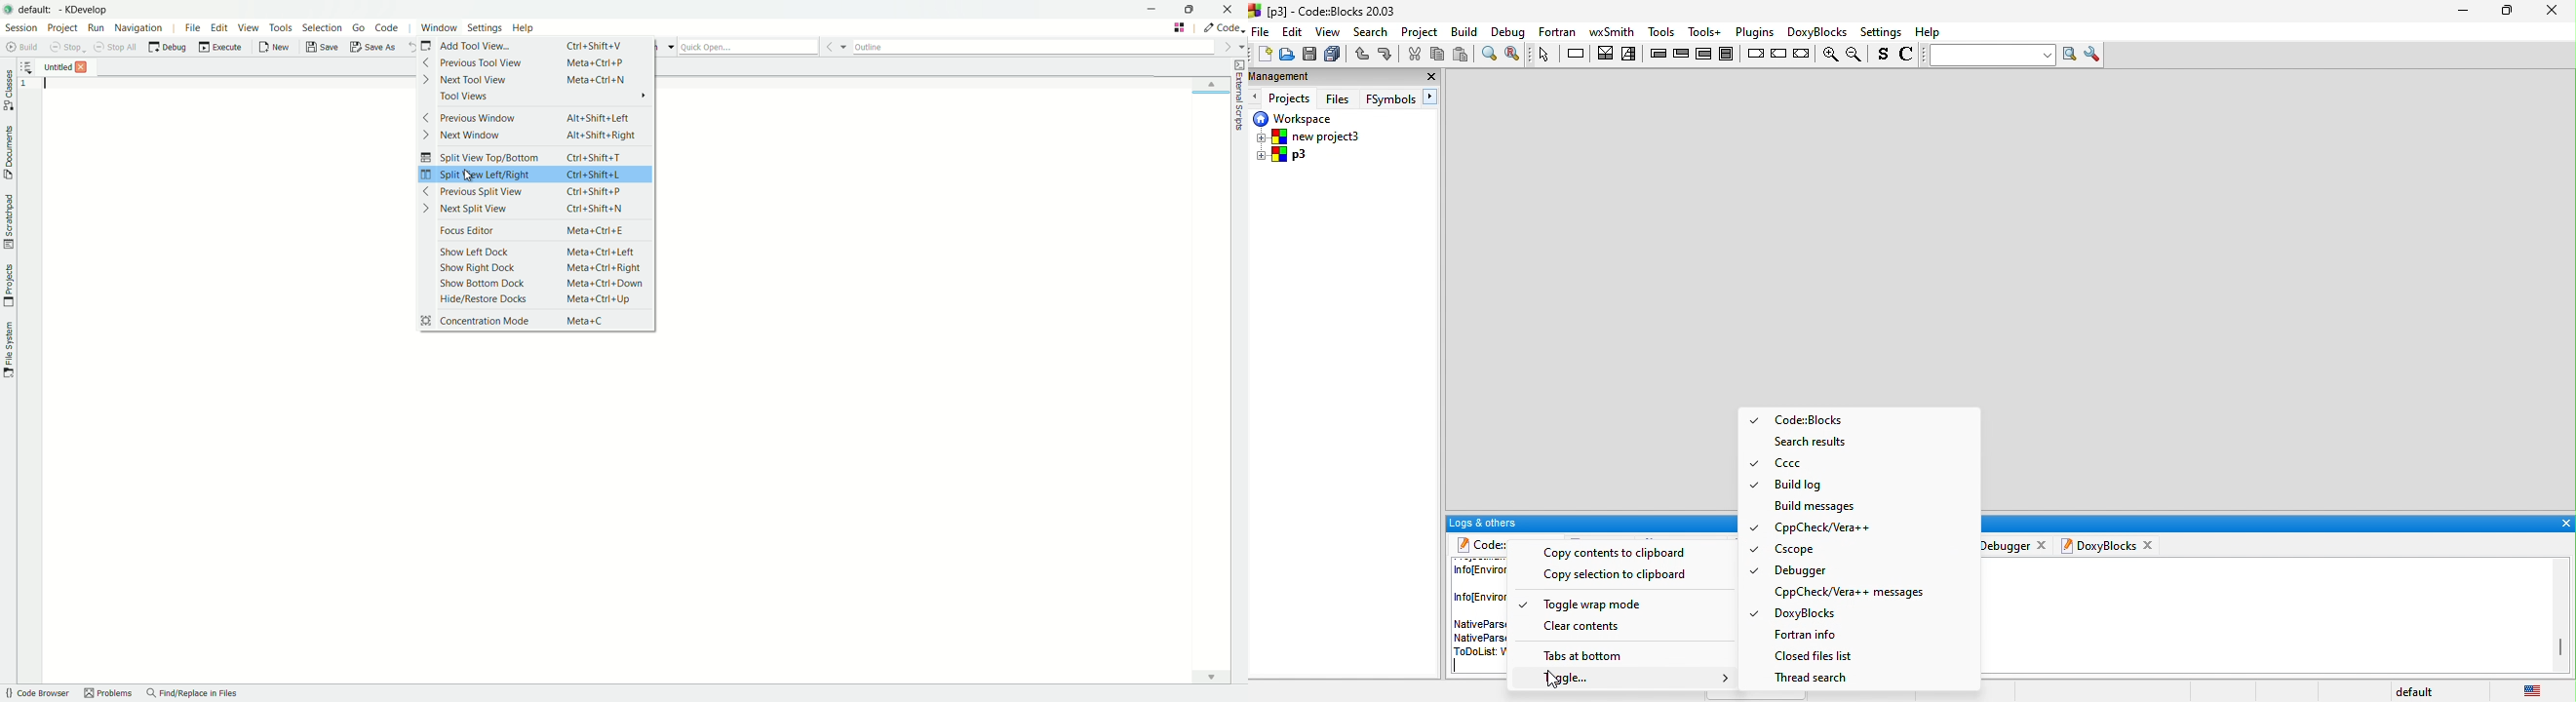 This screenshot has height=728, width=2576. I want to click on line number, so click(27, 84).